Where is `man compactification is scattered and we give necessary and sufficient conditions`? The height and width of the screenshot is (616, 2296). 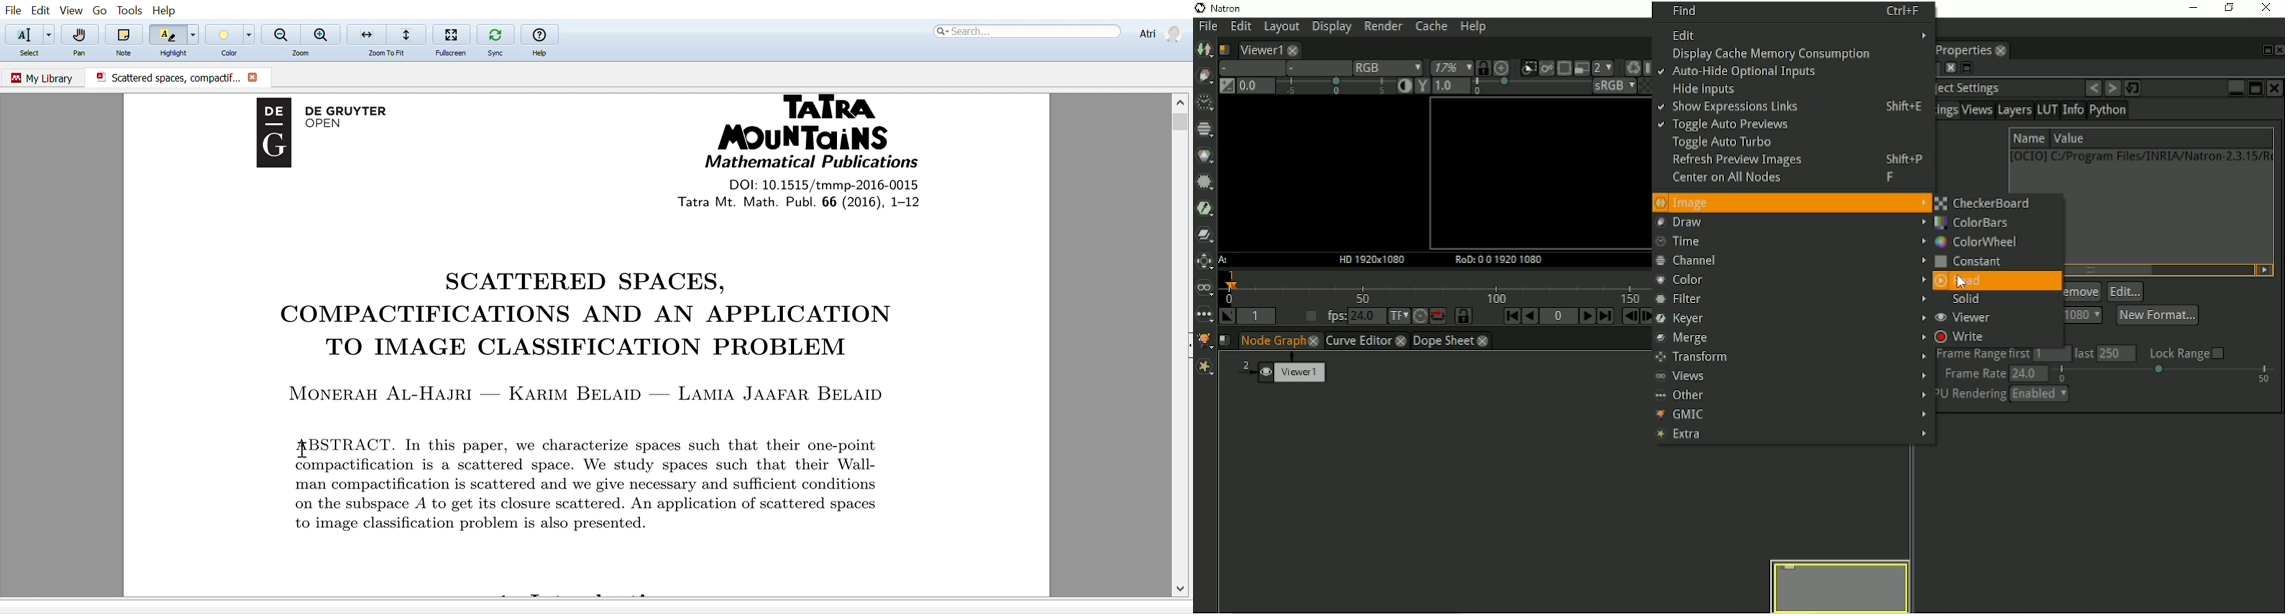 man compactification is scattered and we give necessary and sufficient conditions is located at coordinates (601, 487).